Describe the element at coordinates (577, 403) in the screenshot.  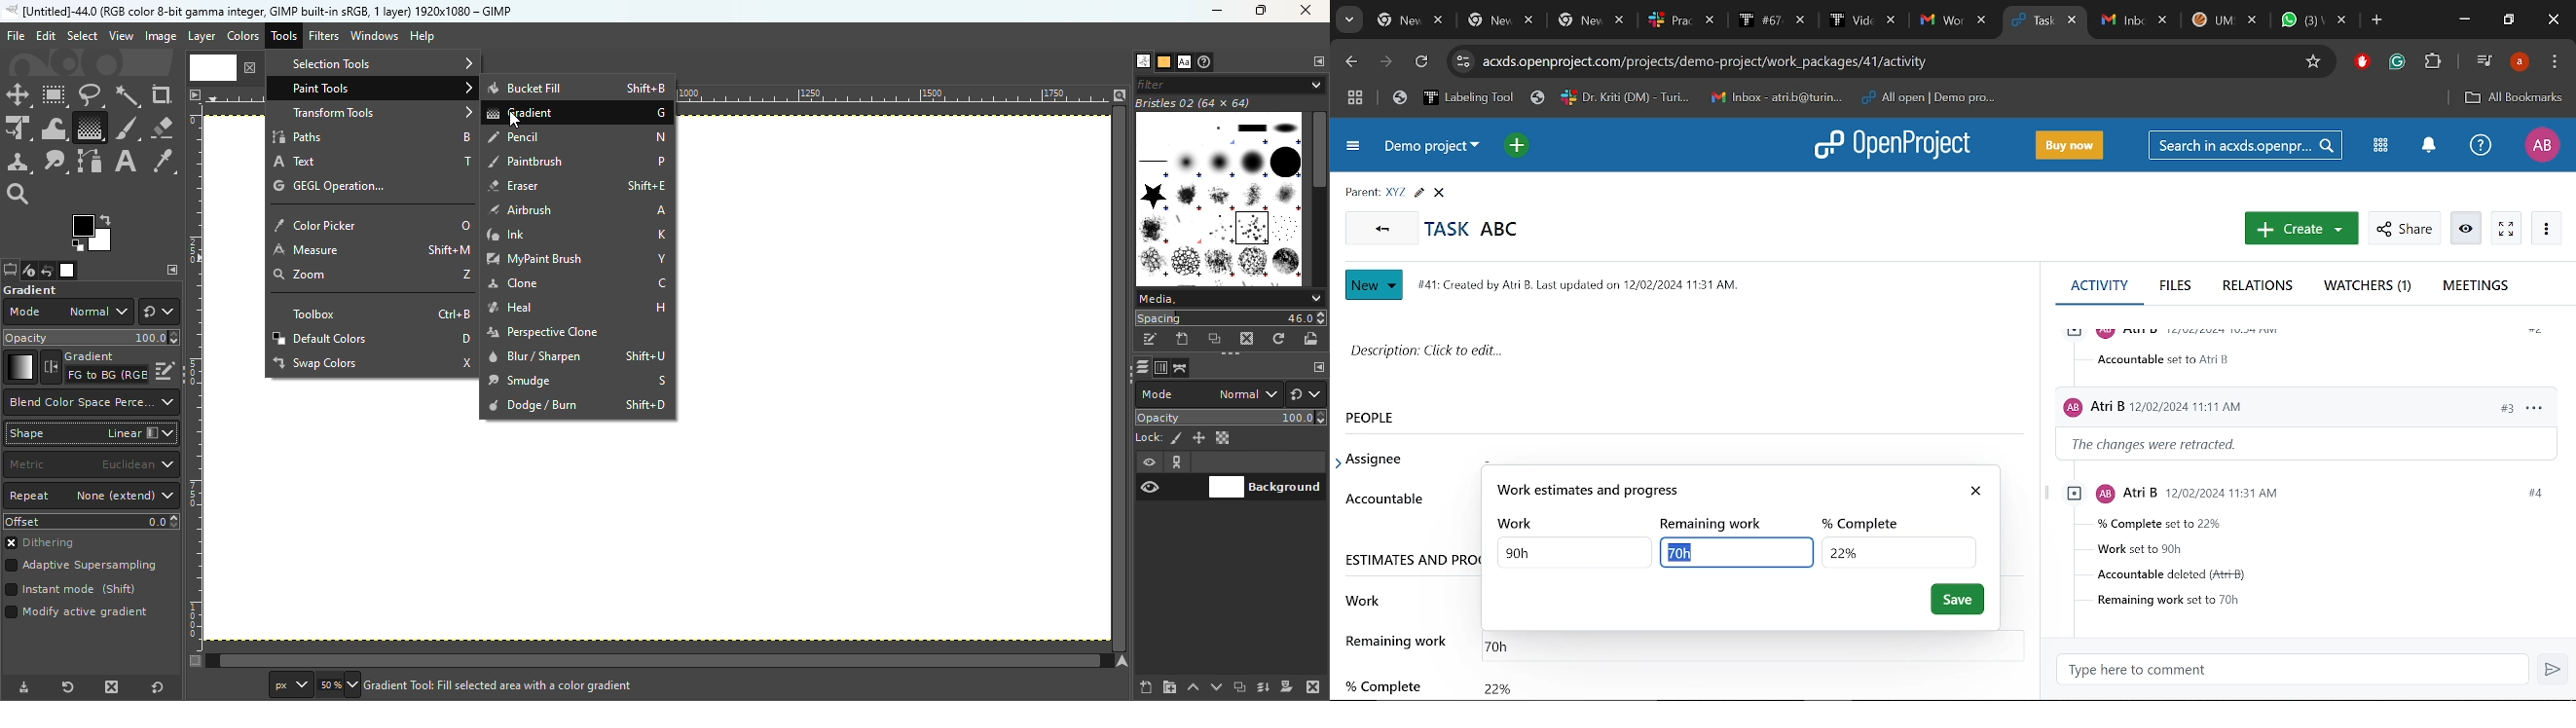
I see `Dodge/Burn` at that location.